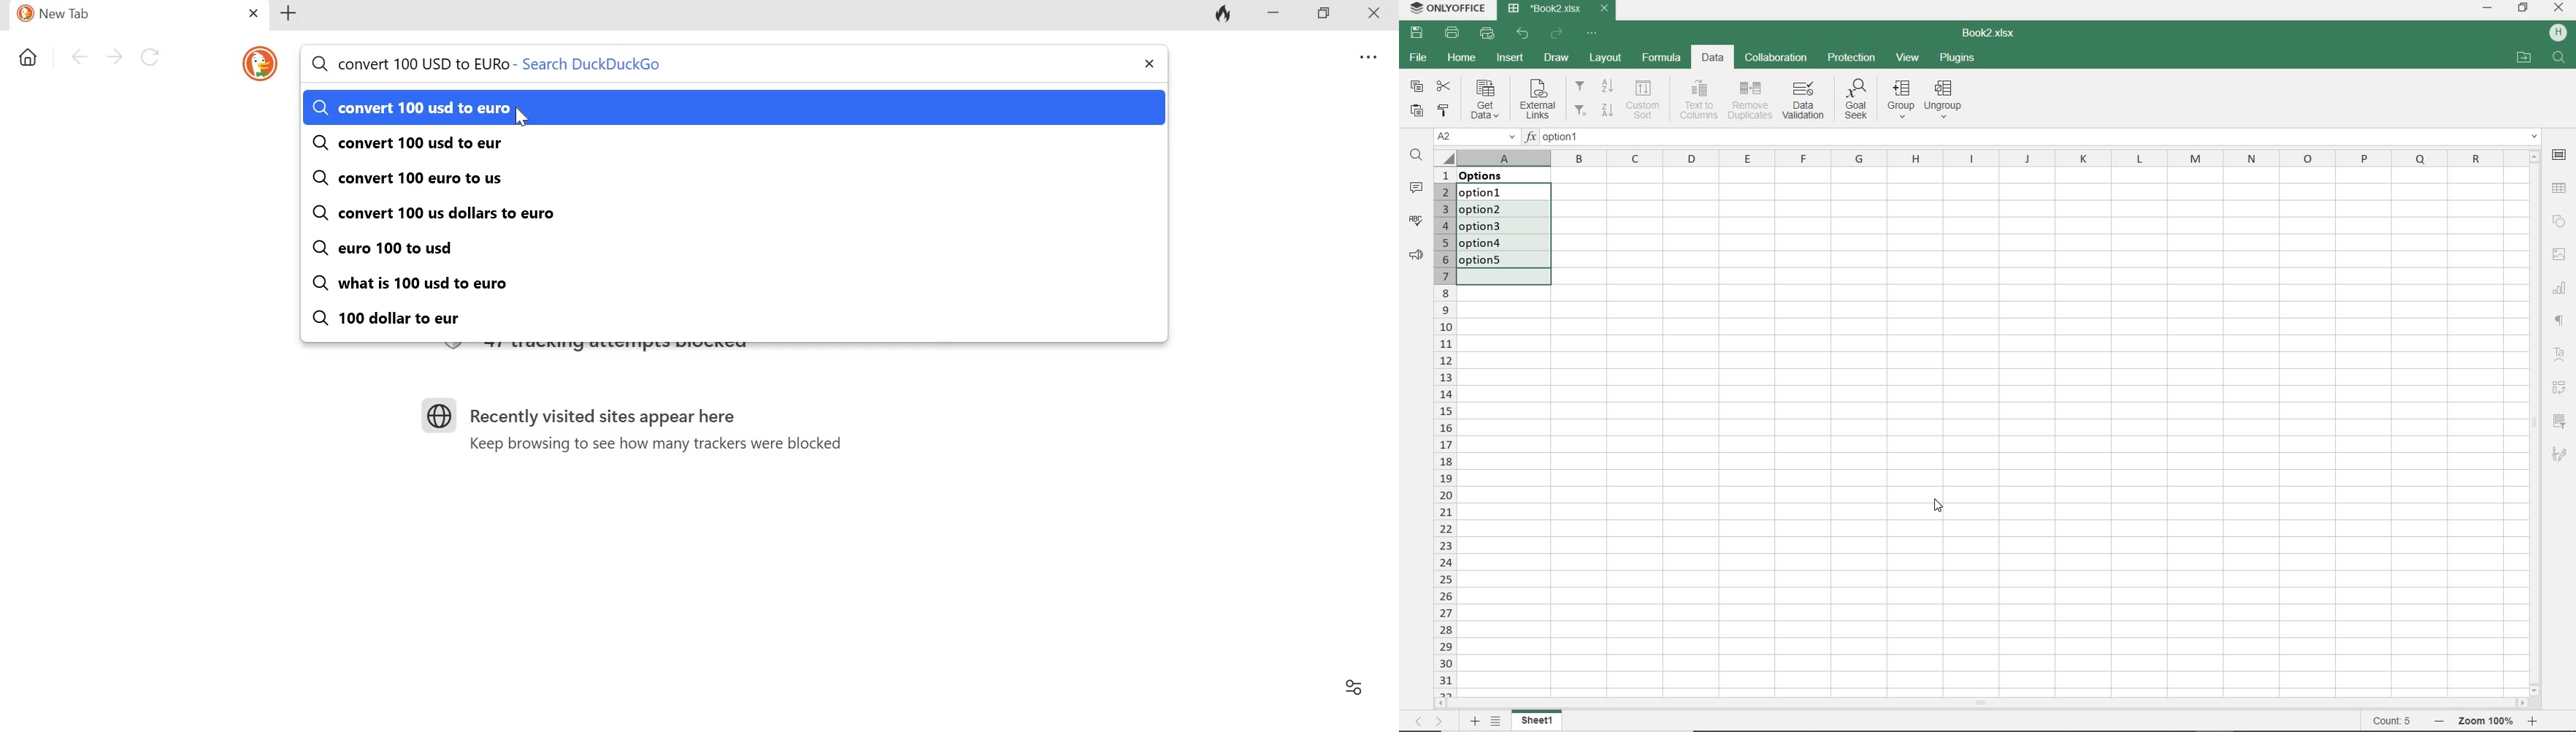  What do you see at coordinates (1699, 98) in the screenshot?
I see `Text to columns` at bounding box center [1699, 98].